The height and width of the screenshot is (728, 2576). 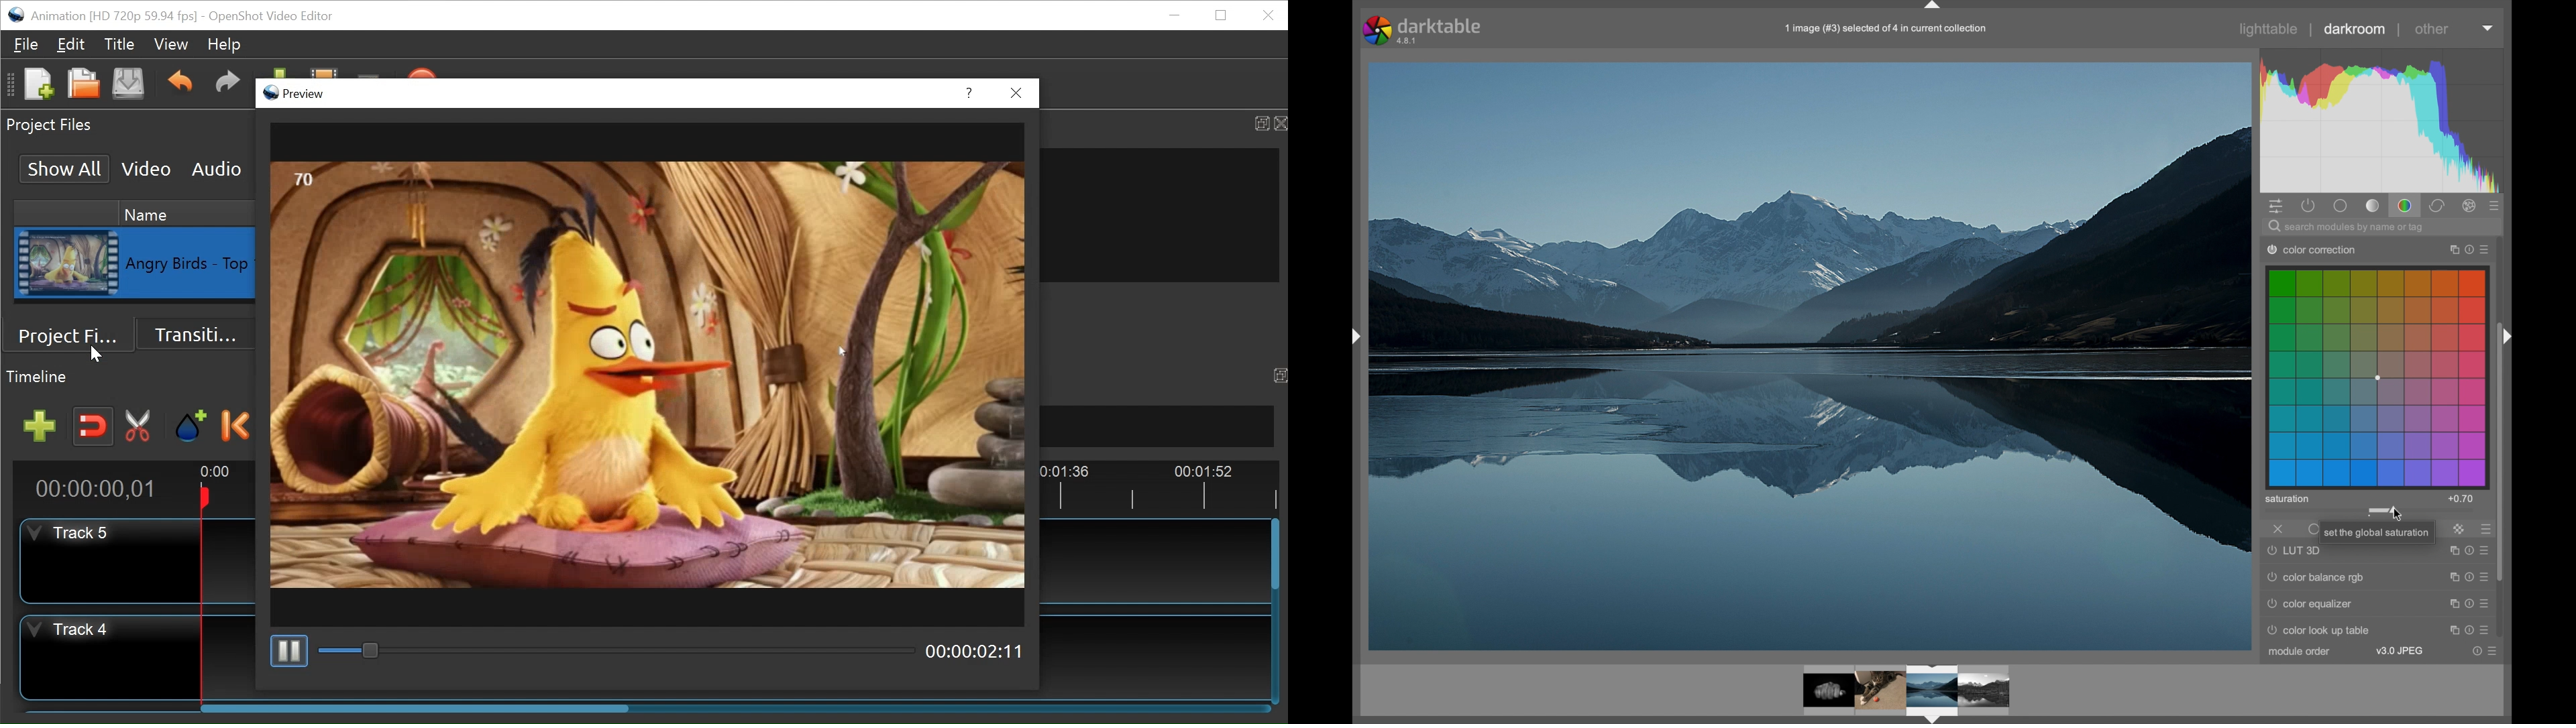 What do you see at coordinates (972, 93) in the screenshot?
I see `Help` at bounding box center [972, 93].